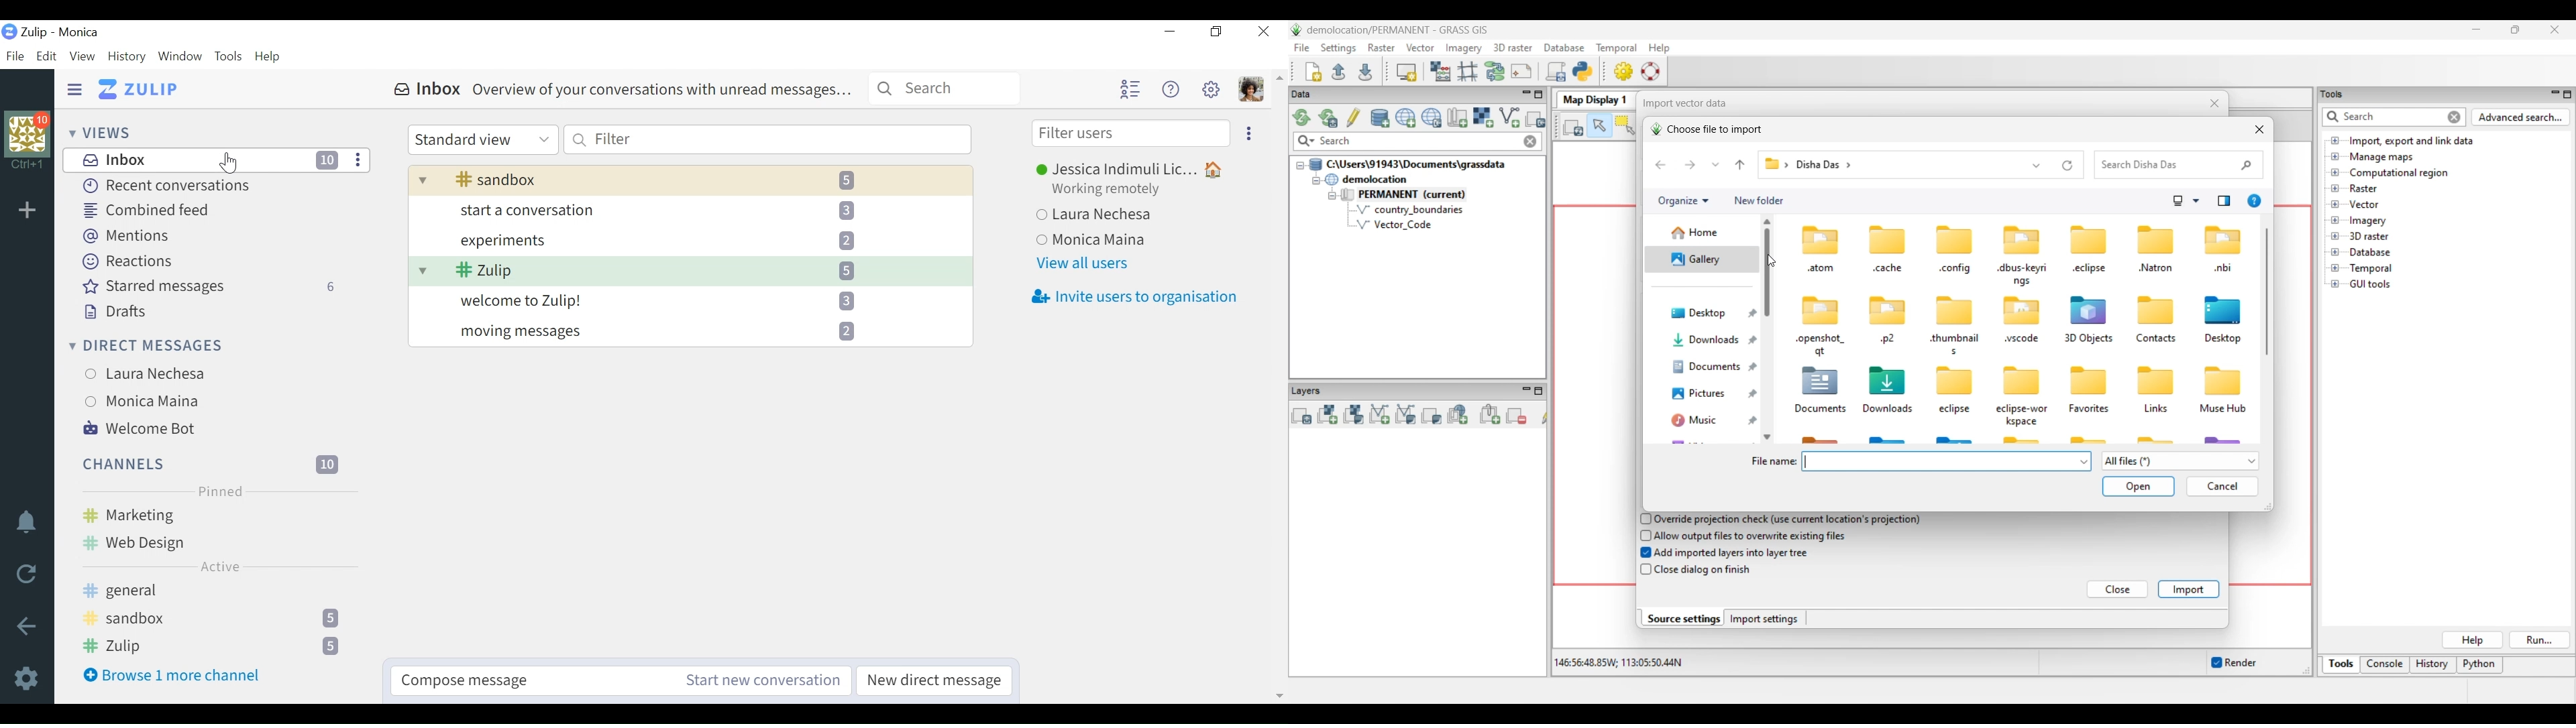  Describe the element at coordinates (690, 273) in the screenshot. I see `Overview of your channel conversation with unread messages` at that location.